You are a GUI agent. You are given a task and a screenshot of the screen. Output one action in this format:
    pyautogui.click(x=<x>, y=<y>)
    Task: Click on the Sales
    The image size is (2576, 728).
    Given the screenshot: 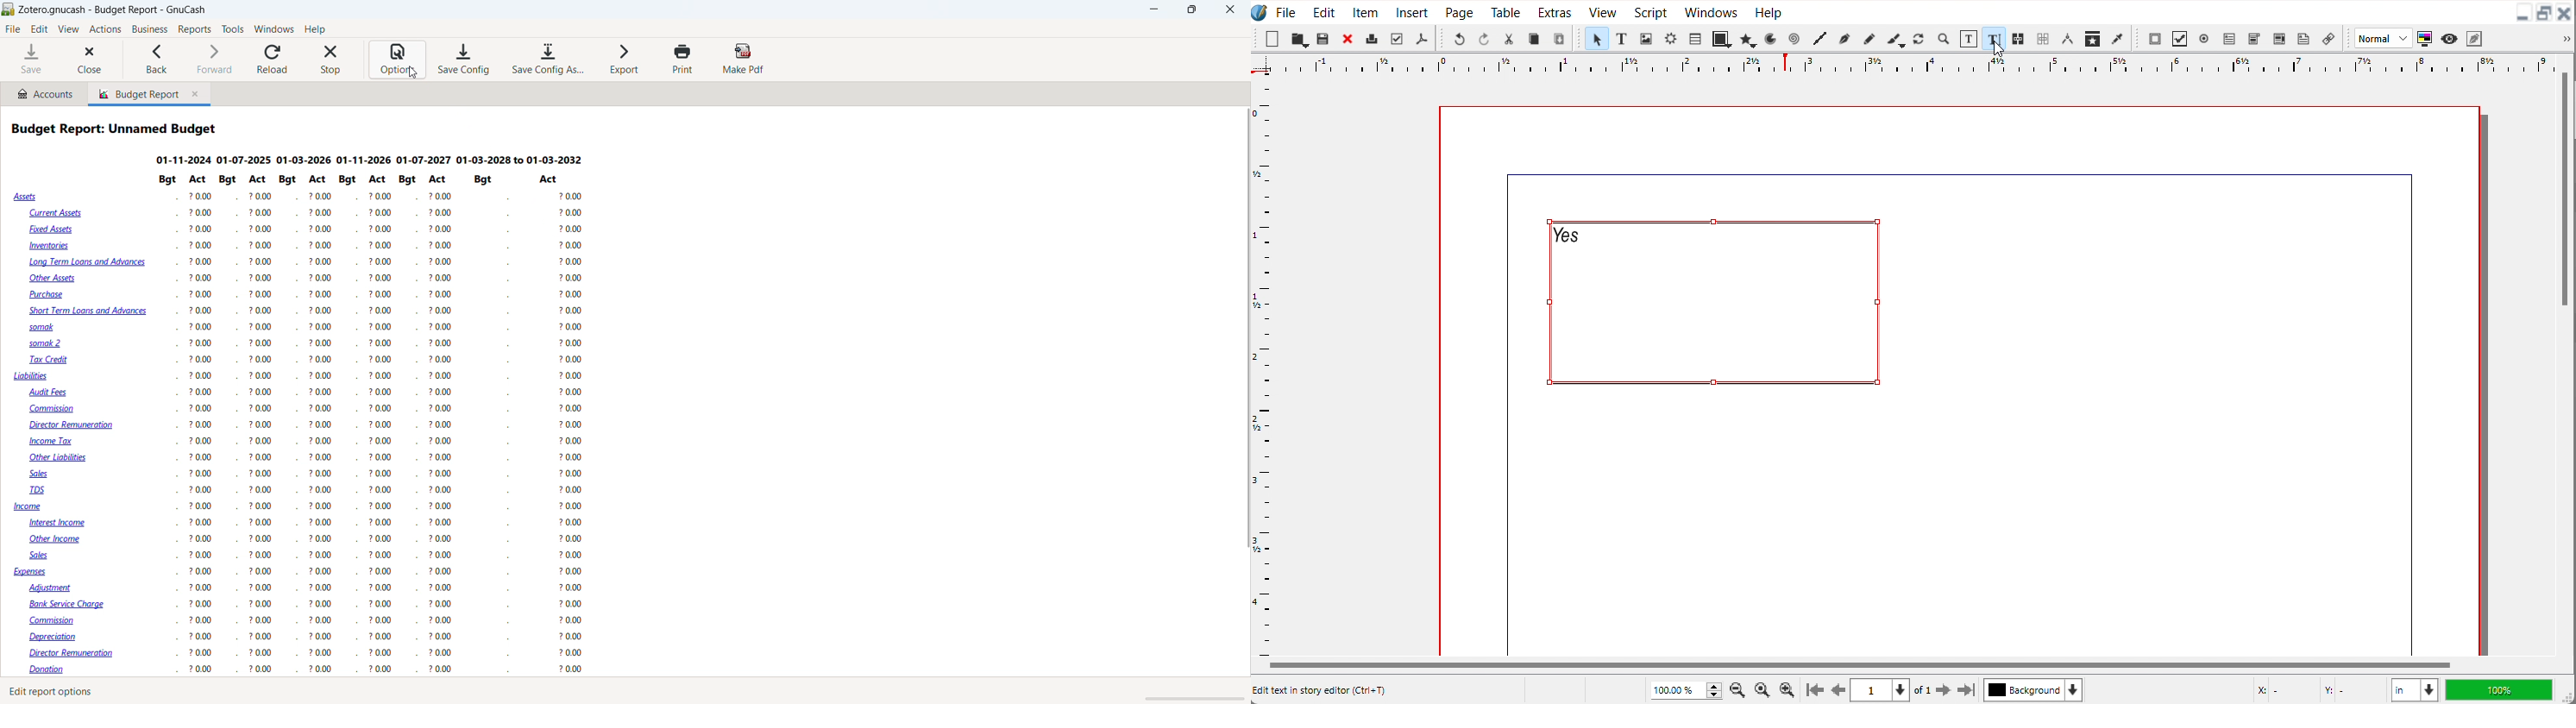 What is the action you would take?
    pyautogui.click(x=41, y=555)
    